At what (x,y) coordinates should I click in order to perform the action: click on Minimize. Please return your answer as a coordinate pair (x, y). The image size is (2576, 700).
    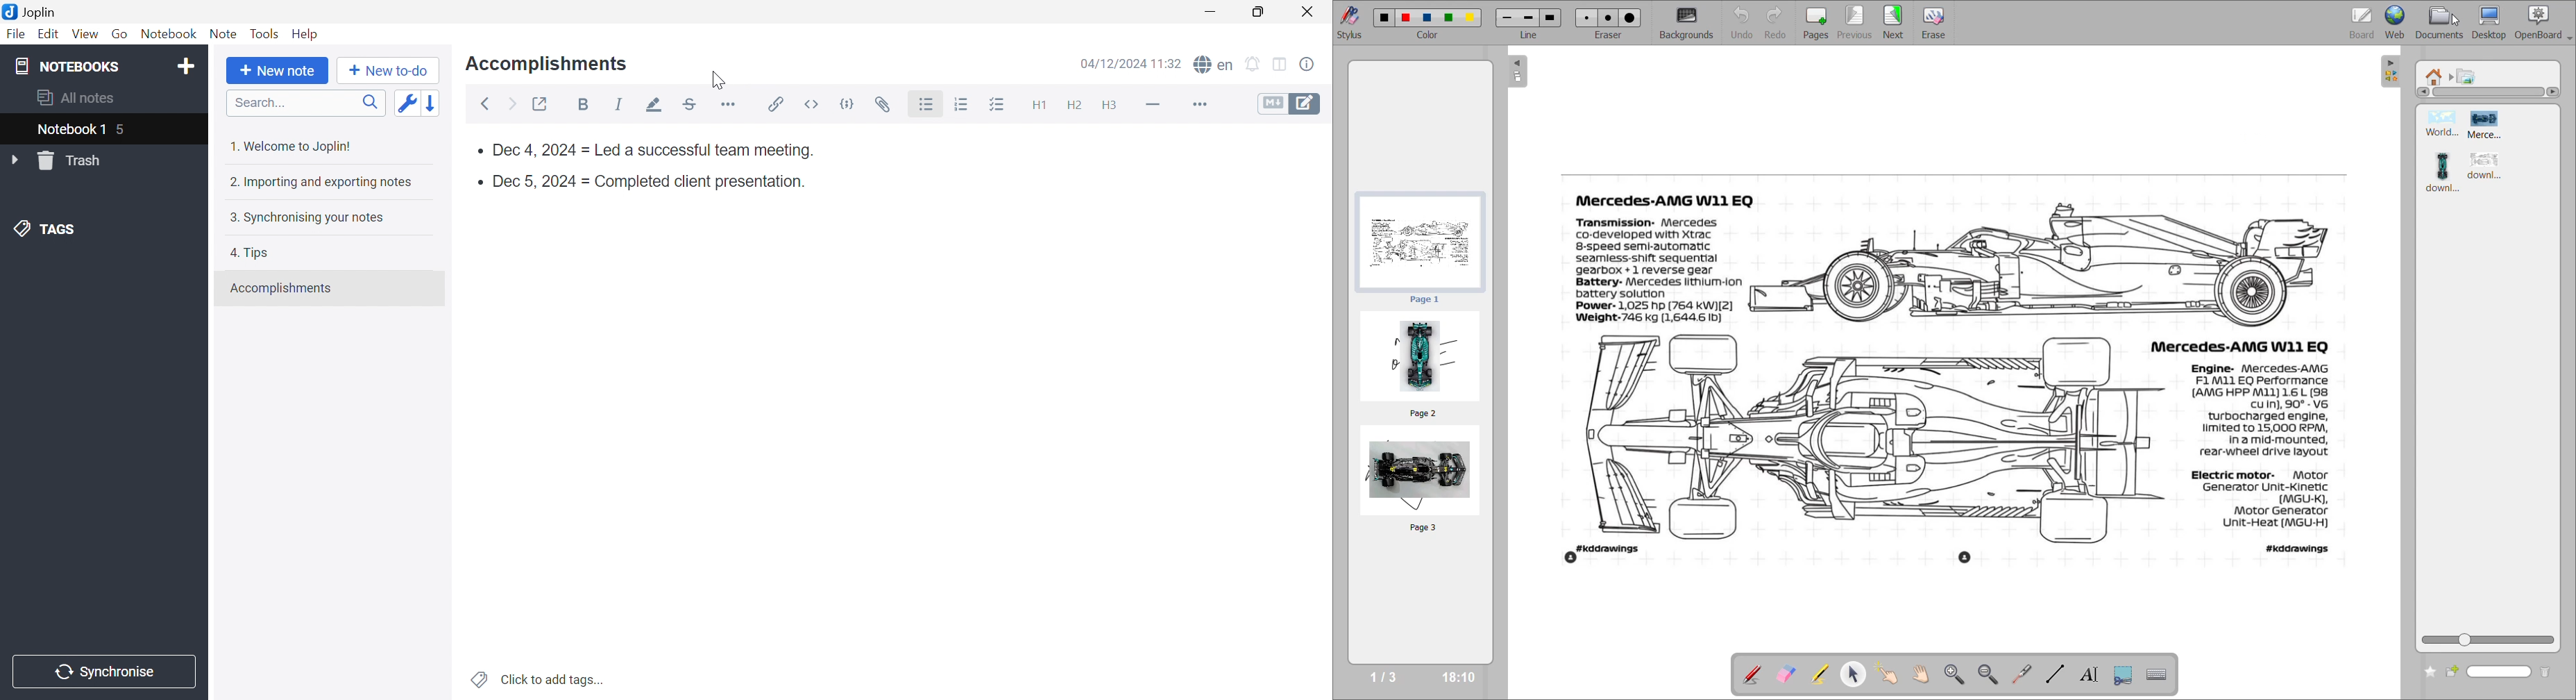
    Looking at the image, I should click on (1209, 12).